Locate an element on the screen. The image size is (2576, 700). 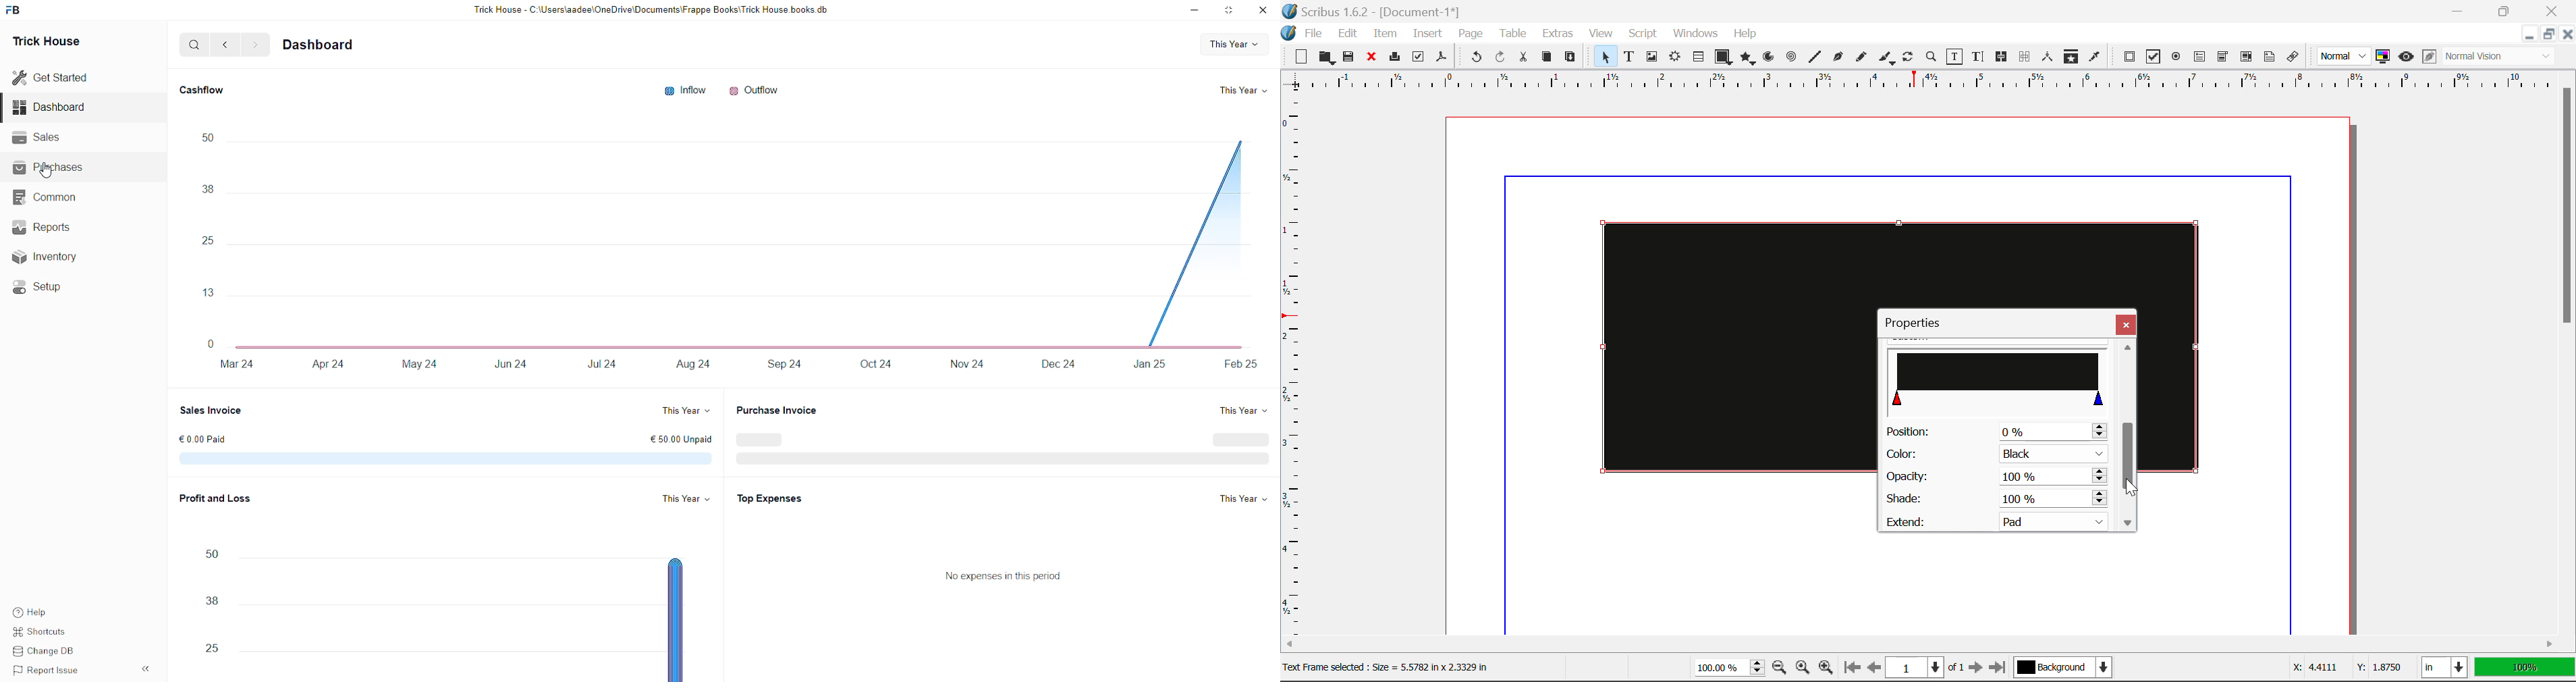
Next Page is located at coordinates (1975, 668).